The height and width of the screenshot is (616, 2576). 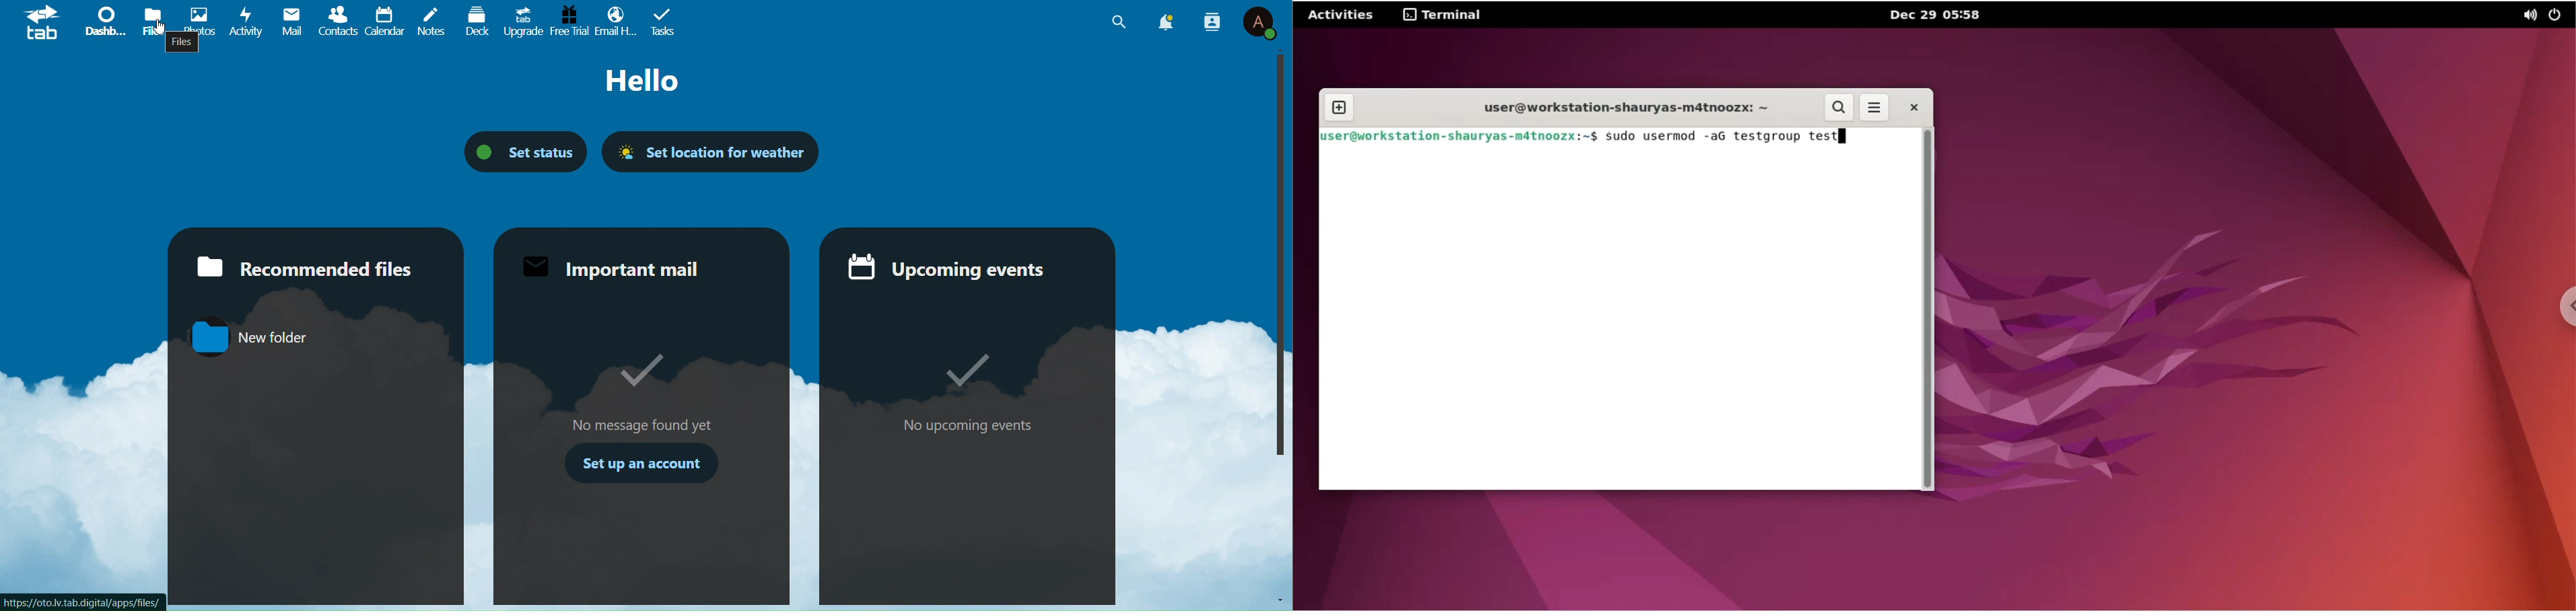 What do you see at coordinates (977, 386) in the screenshot?
I see `Text` at bounding box center [977, 386].